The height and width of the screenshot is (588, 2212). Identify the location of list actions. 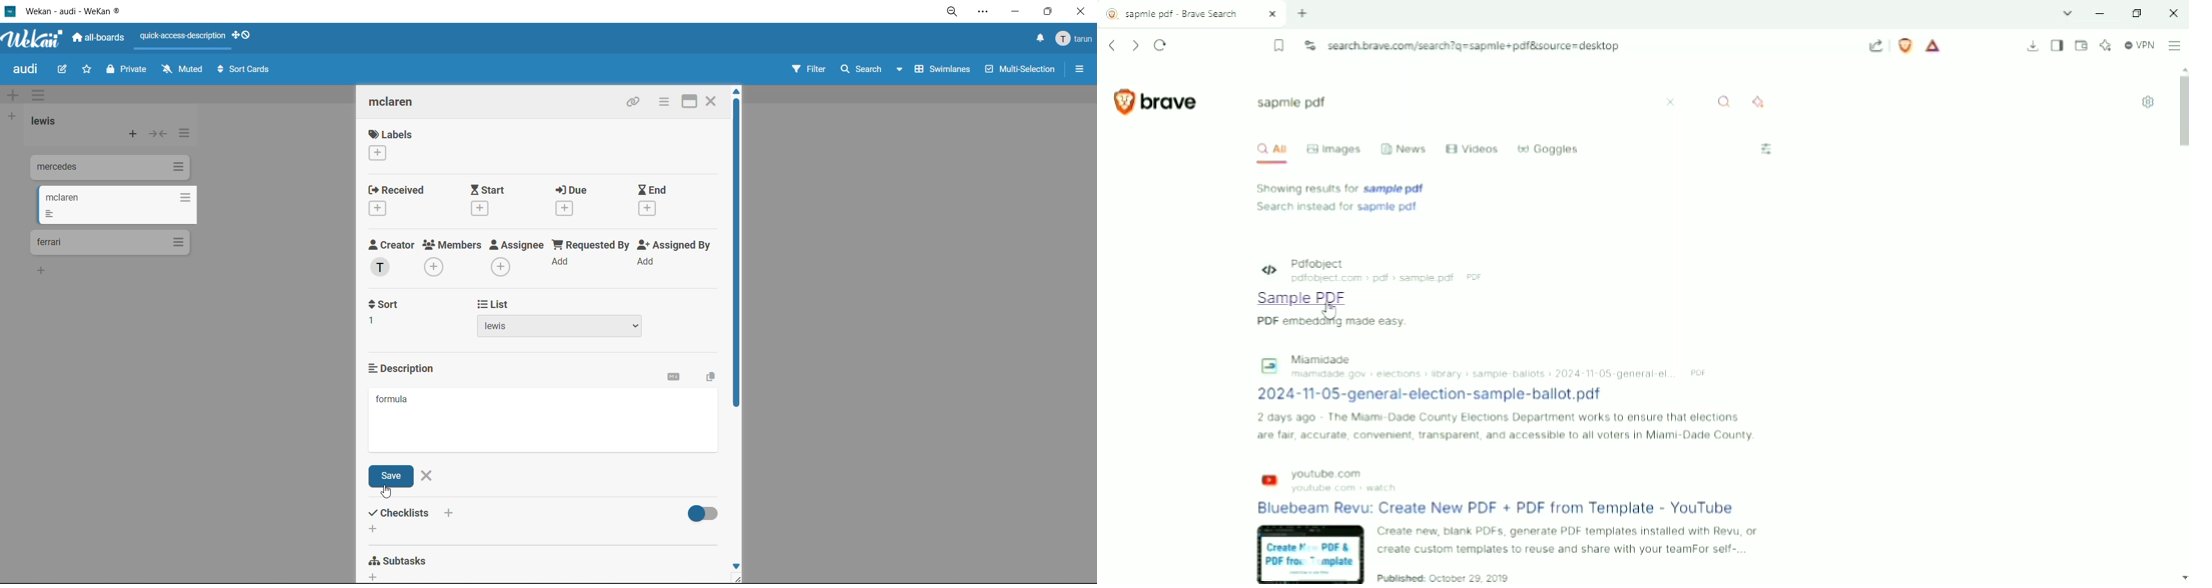
(182, 136).